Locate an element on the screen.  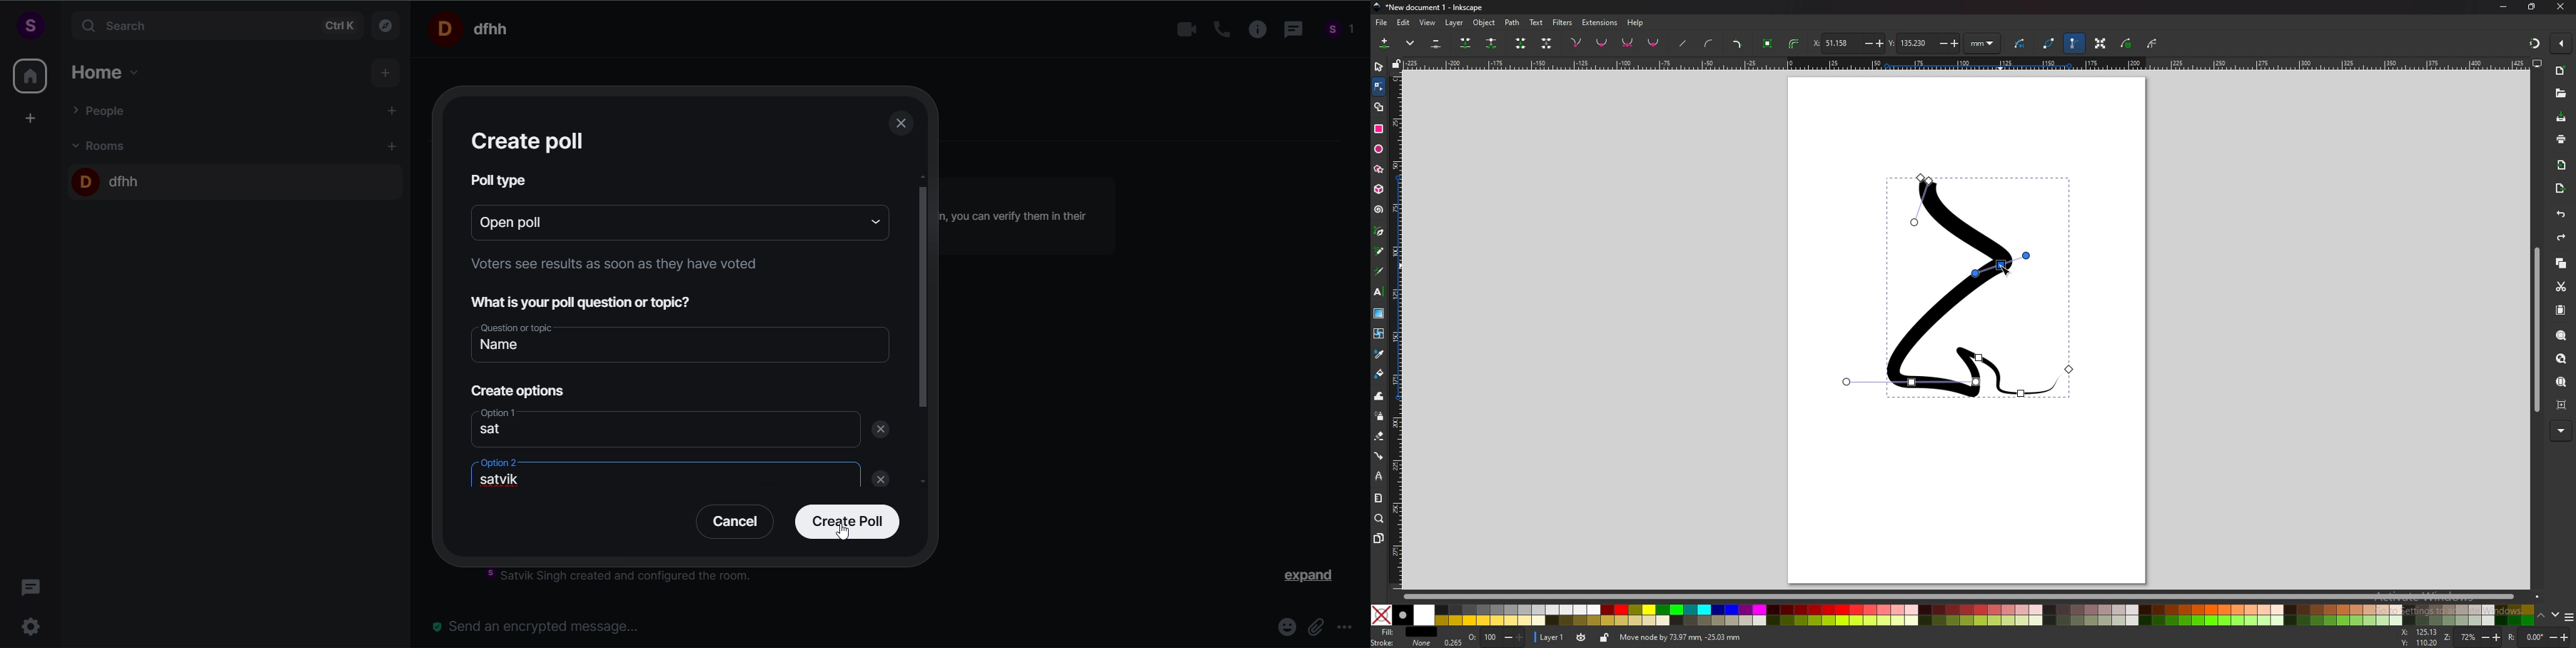
extensions is located at coordinates (1600, 21).